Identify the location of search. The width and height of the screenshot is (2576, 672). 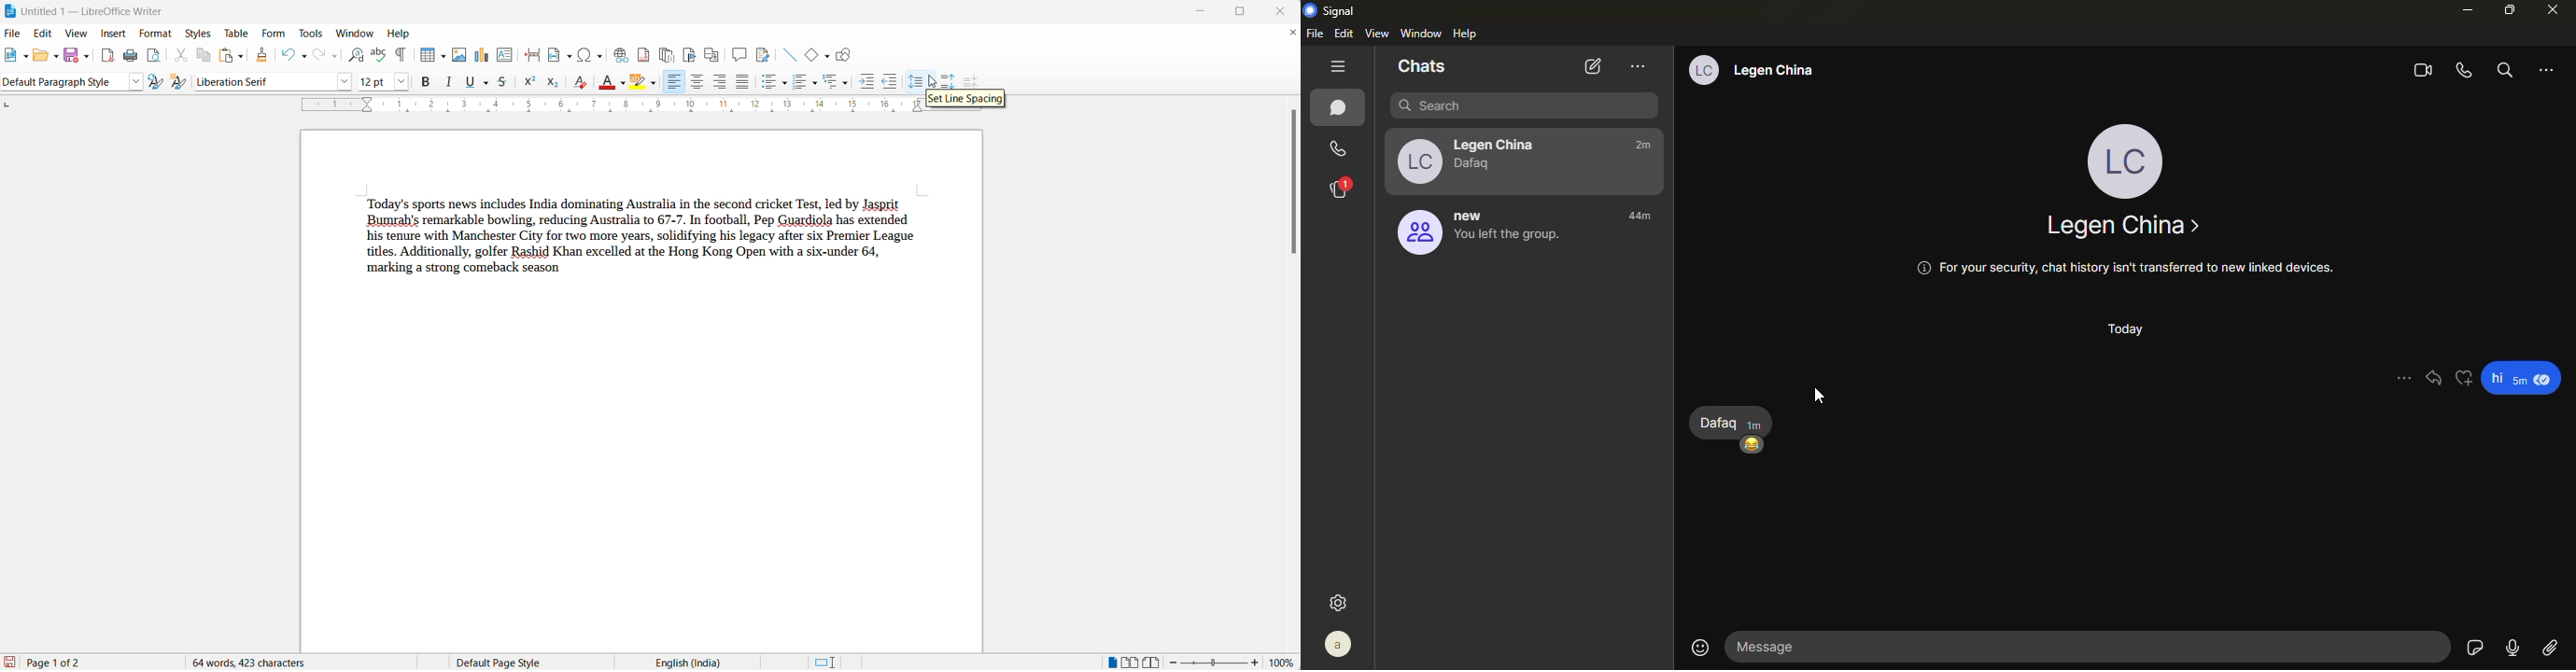
(2502, 70).